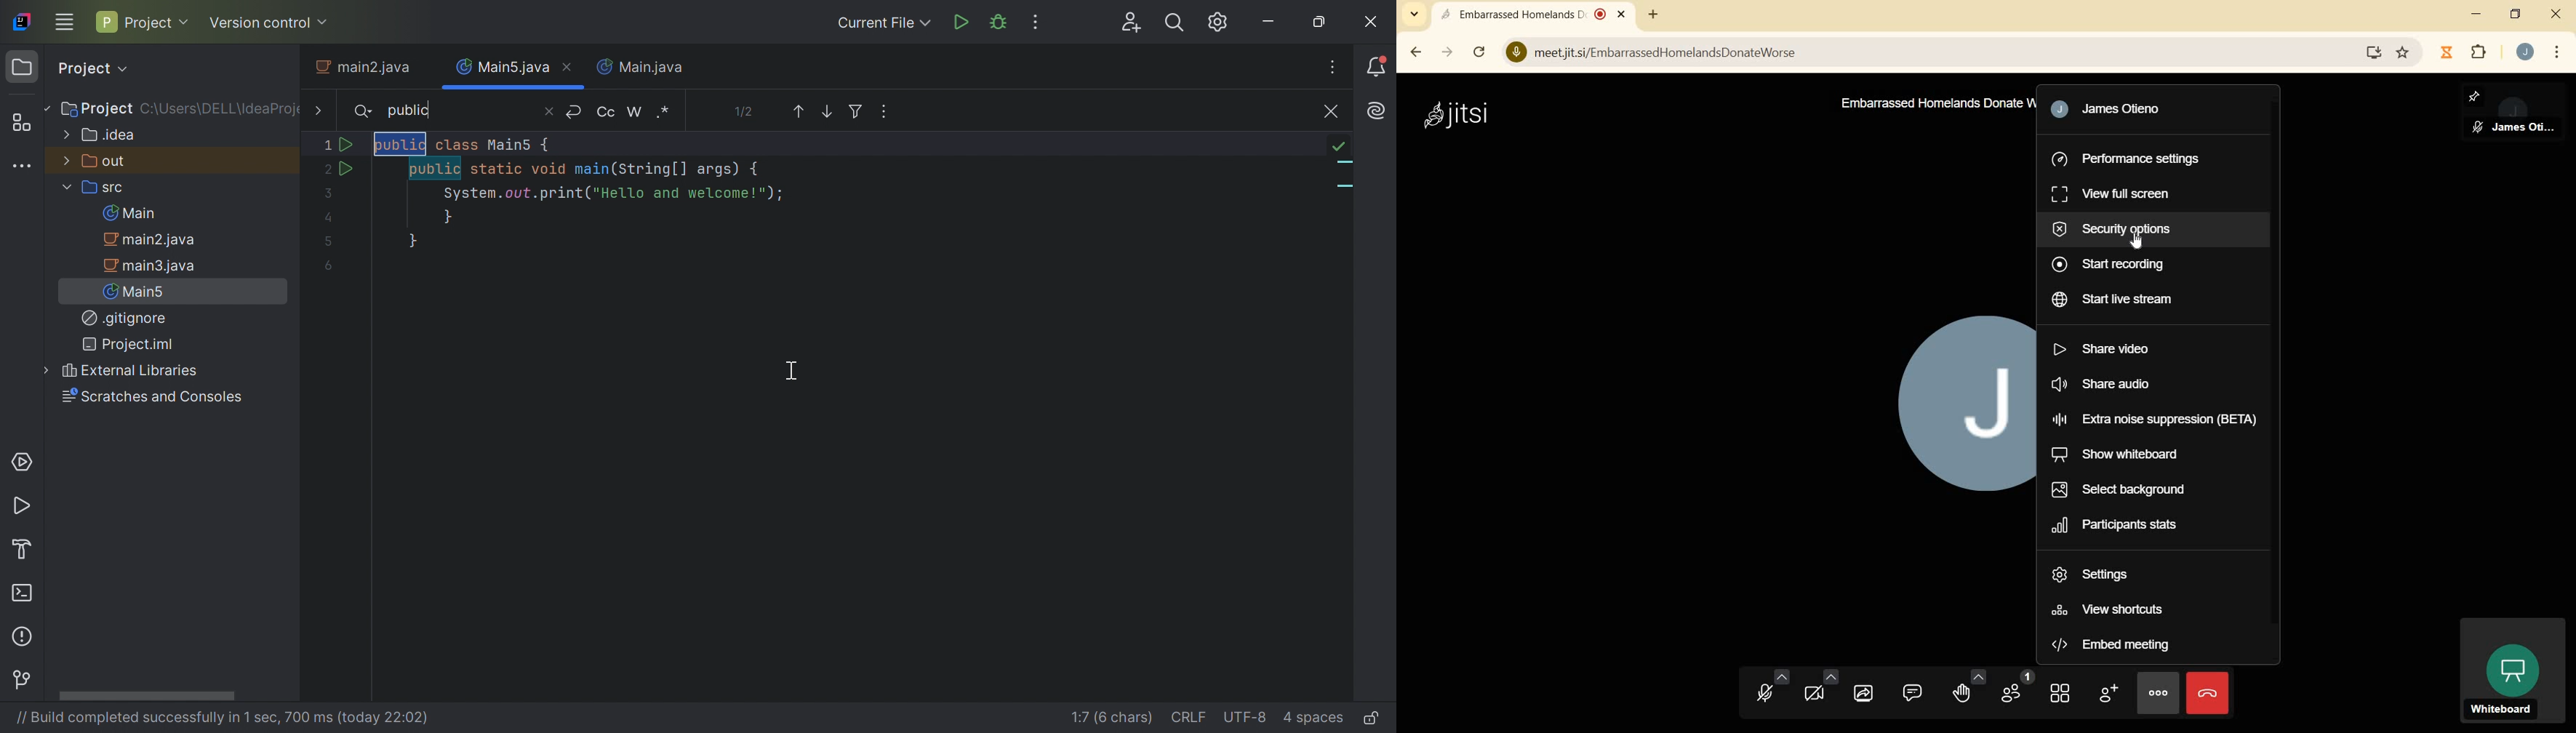  I want to click on start screen sharing, so click(1864, 694).